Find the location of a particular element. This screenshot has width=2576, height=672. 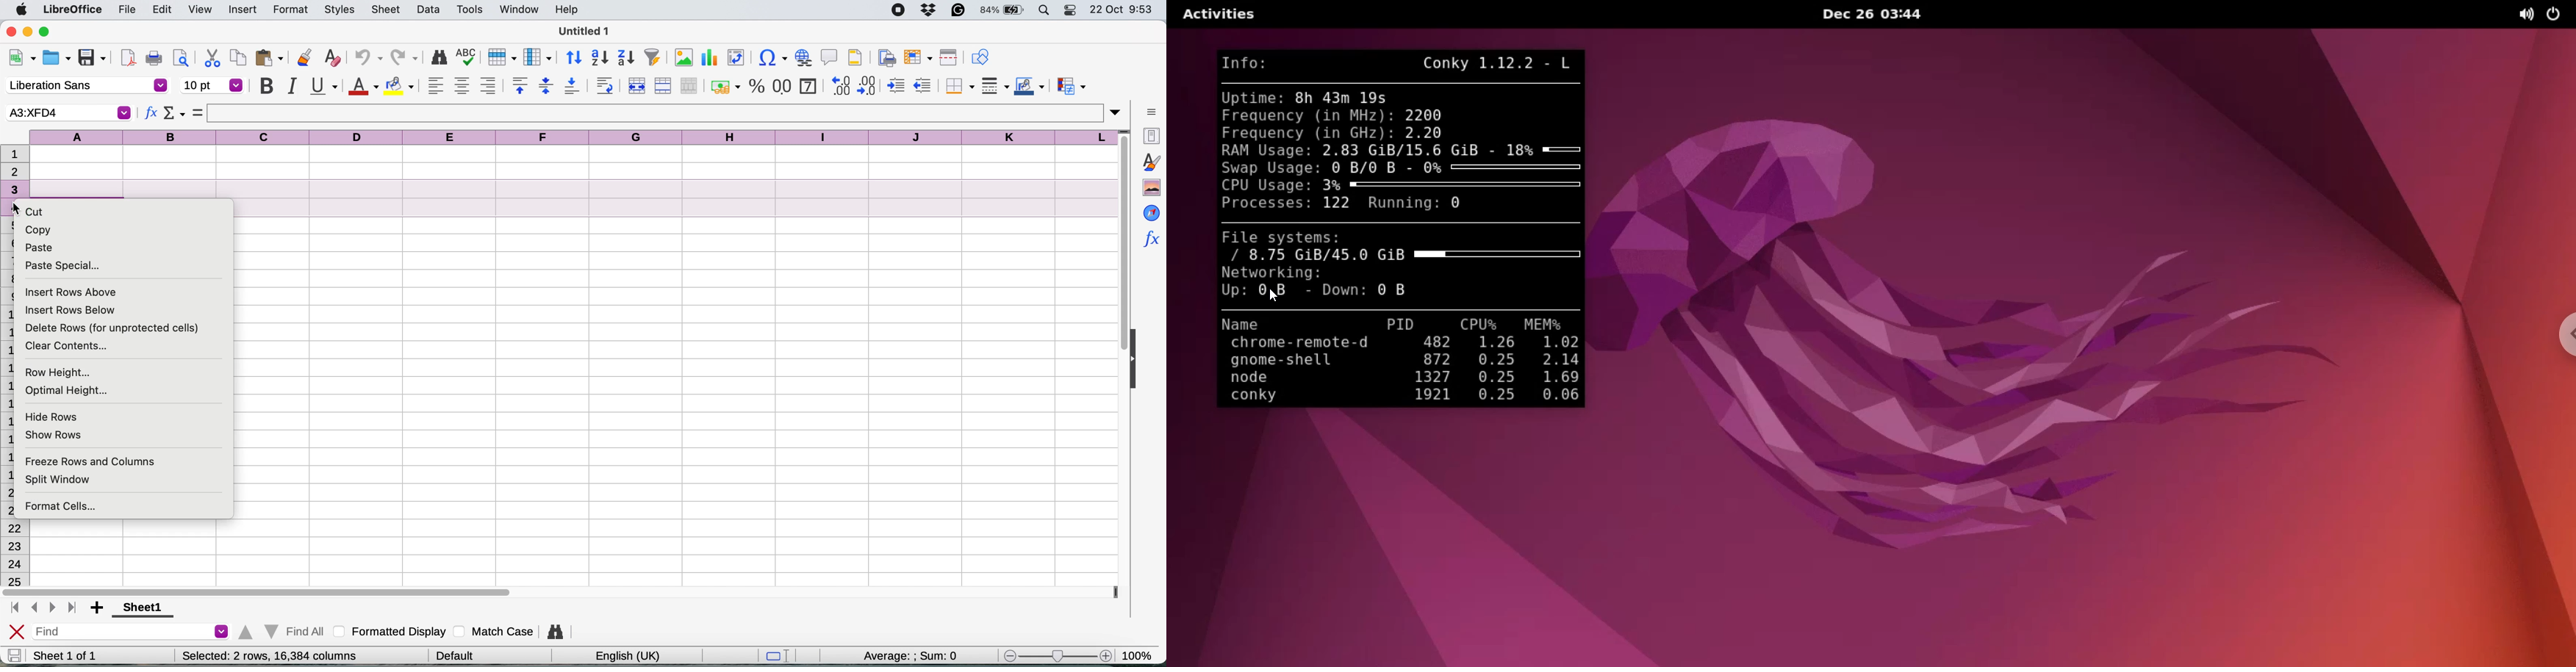

function wizard is located at coordinates (151, 114).